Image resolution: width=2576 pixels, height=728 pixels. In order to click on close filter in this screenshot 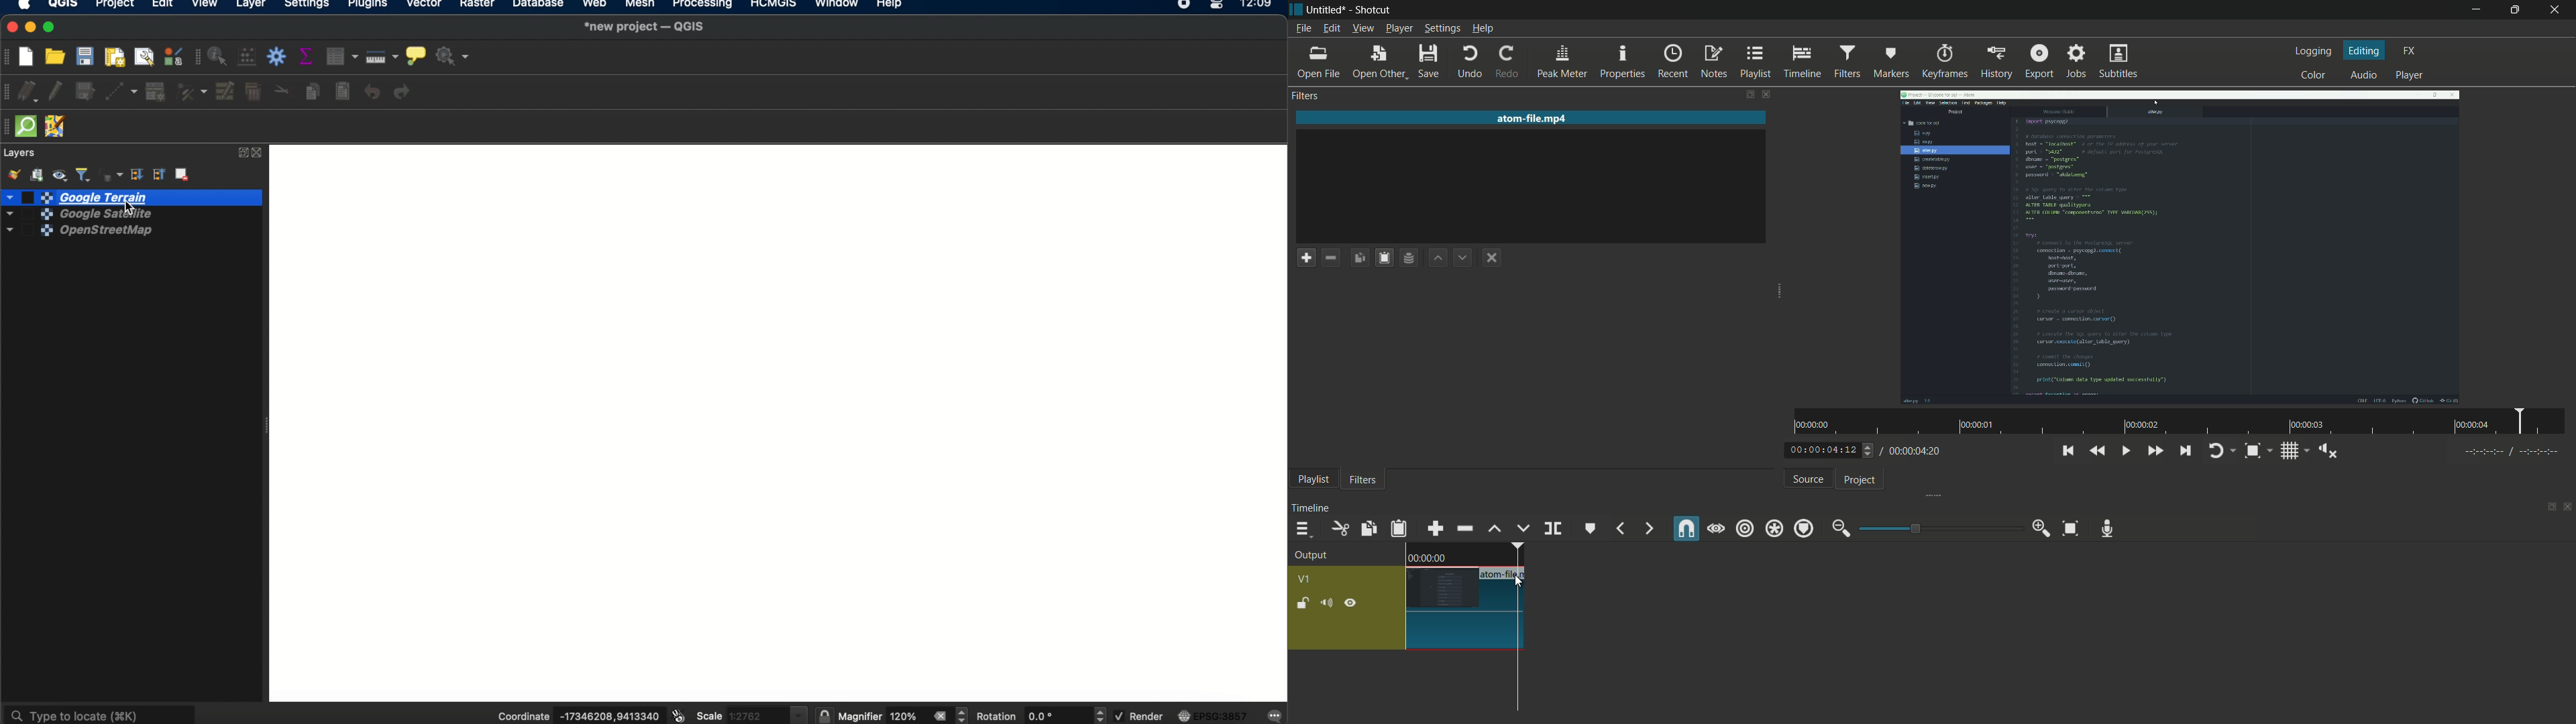, I will do `click(1770, 96)`.